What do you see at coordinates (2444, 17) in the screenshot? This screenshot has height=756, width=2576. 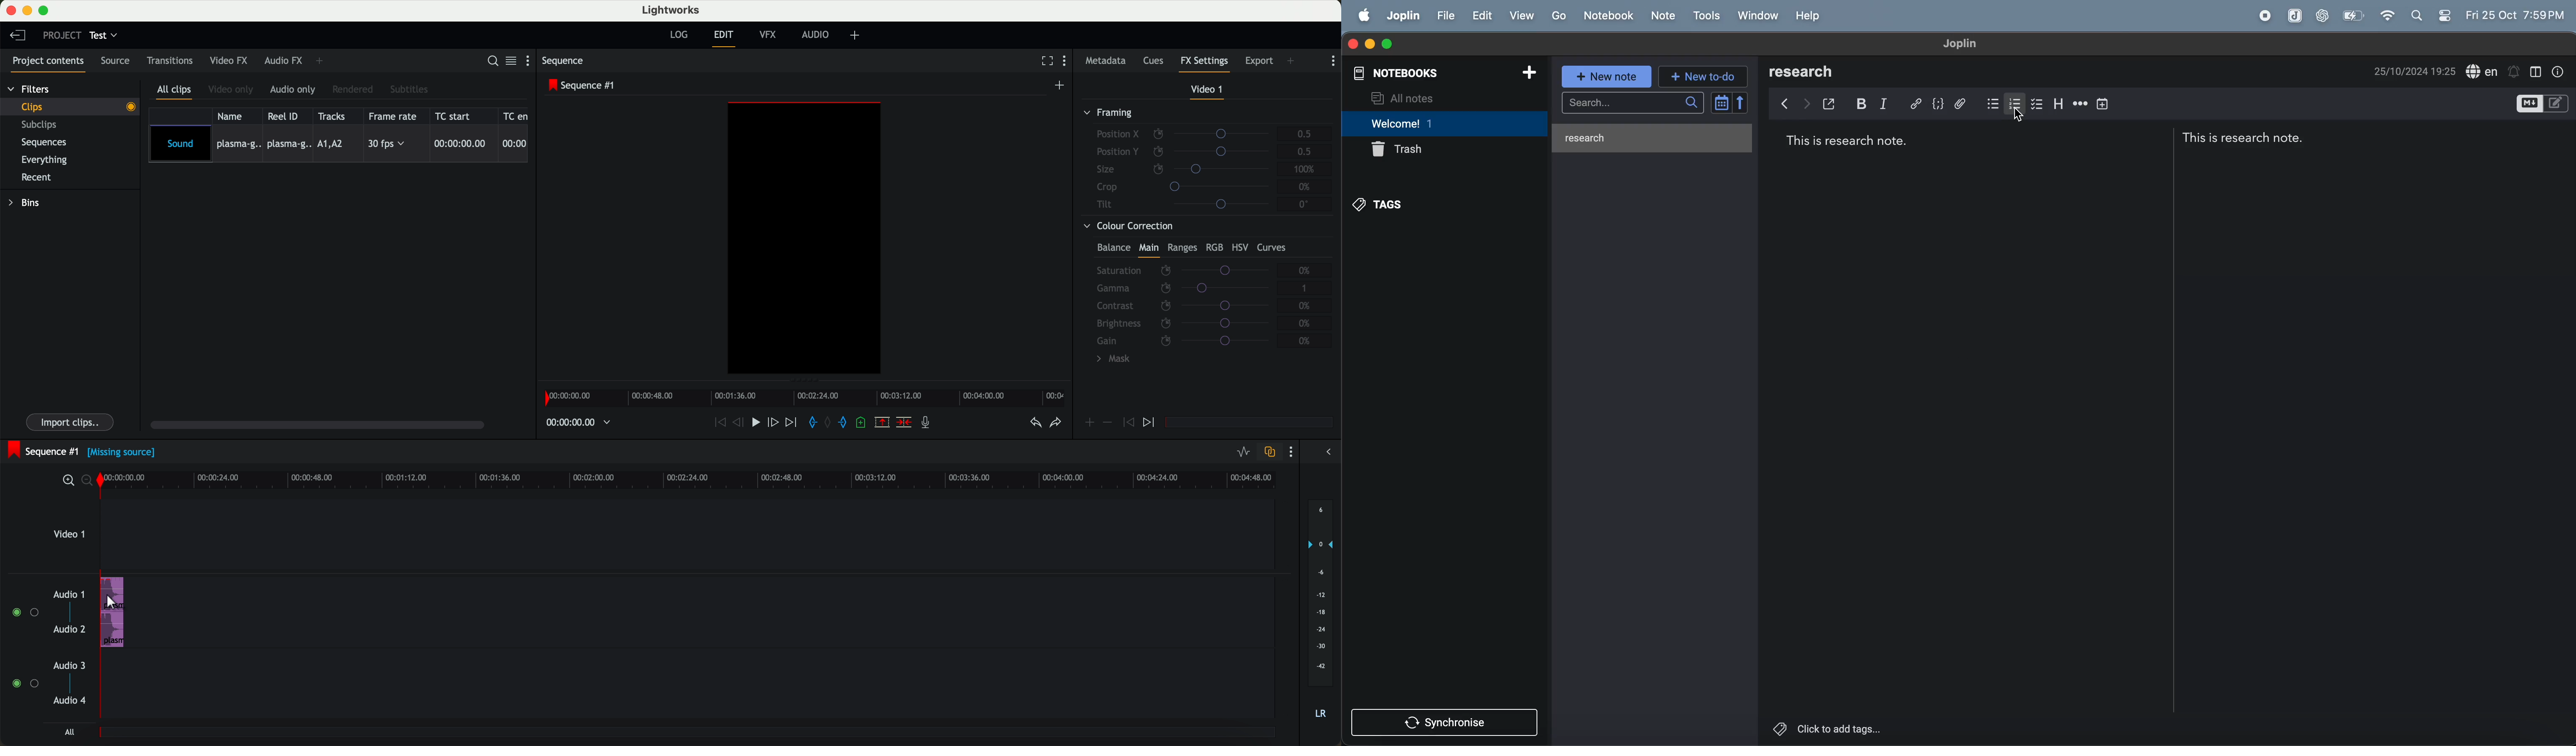 I see `Dark theme Toggle ` at bounding box center [2444, 17].